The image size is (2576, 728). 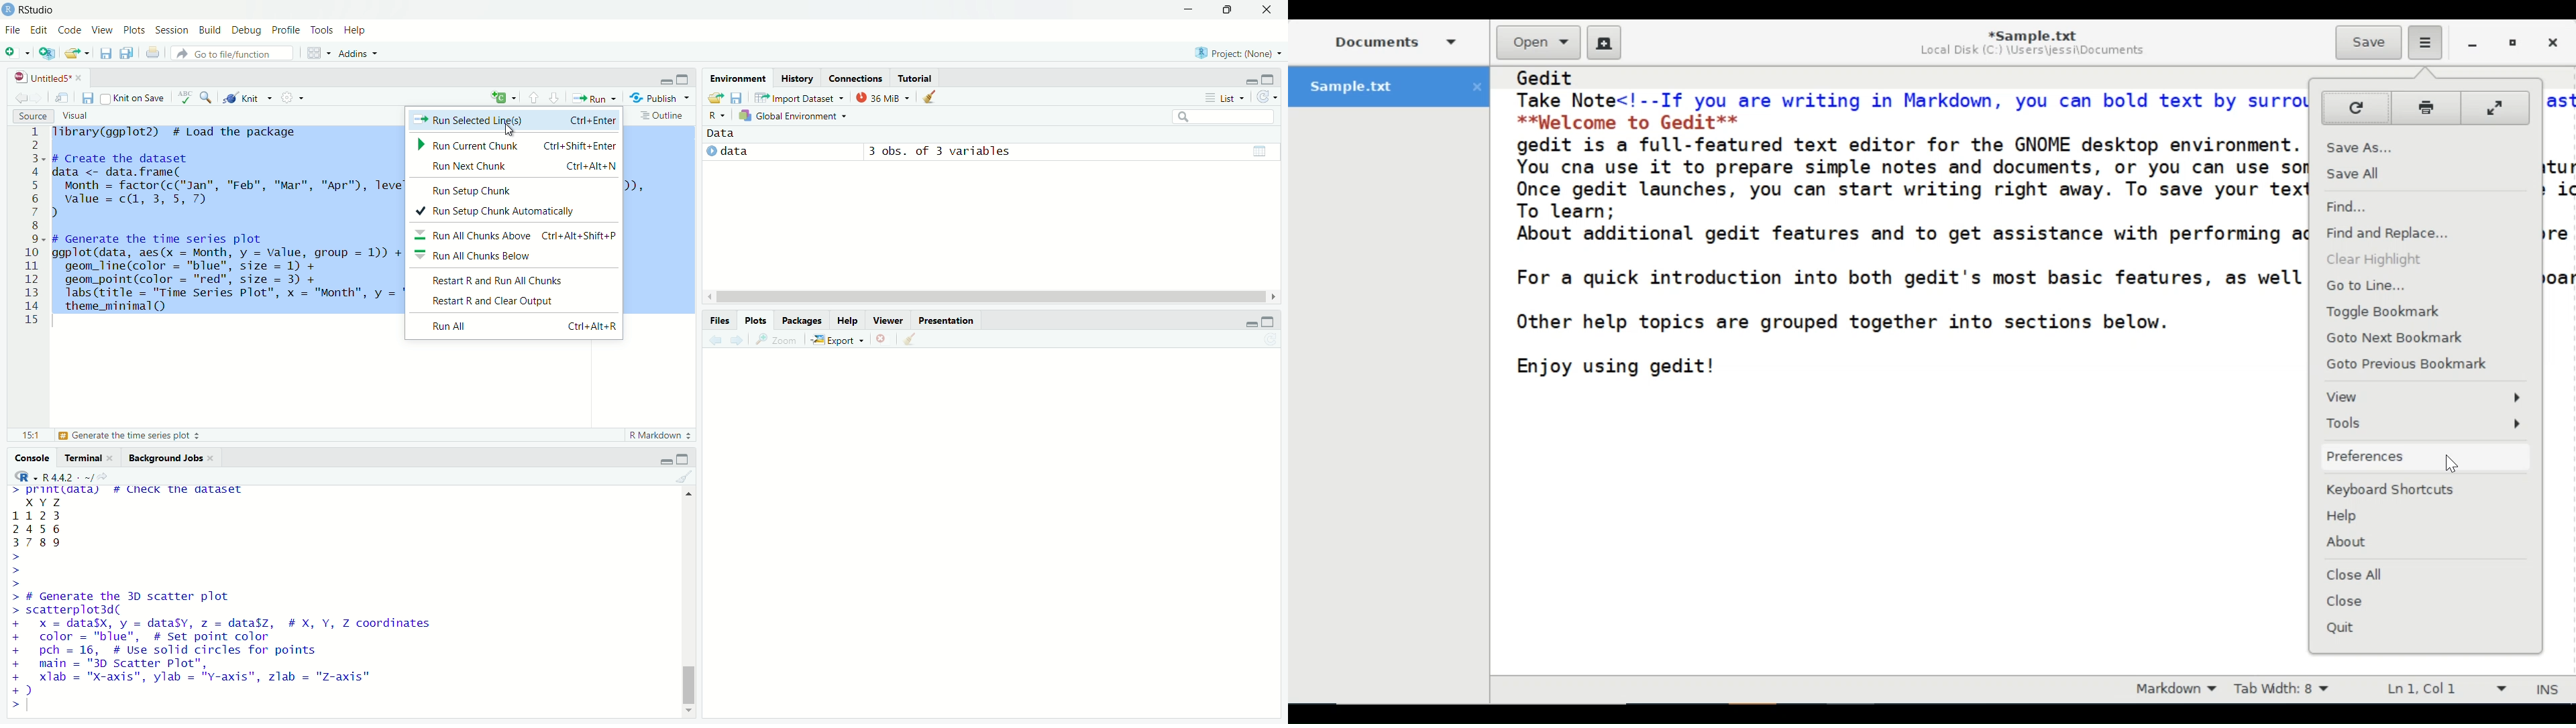 I want to click on Run Current Chunk, so click(x=515, y=145).